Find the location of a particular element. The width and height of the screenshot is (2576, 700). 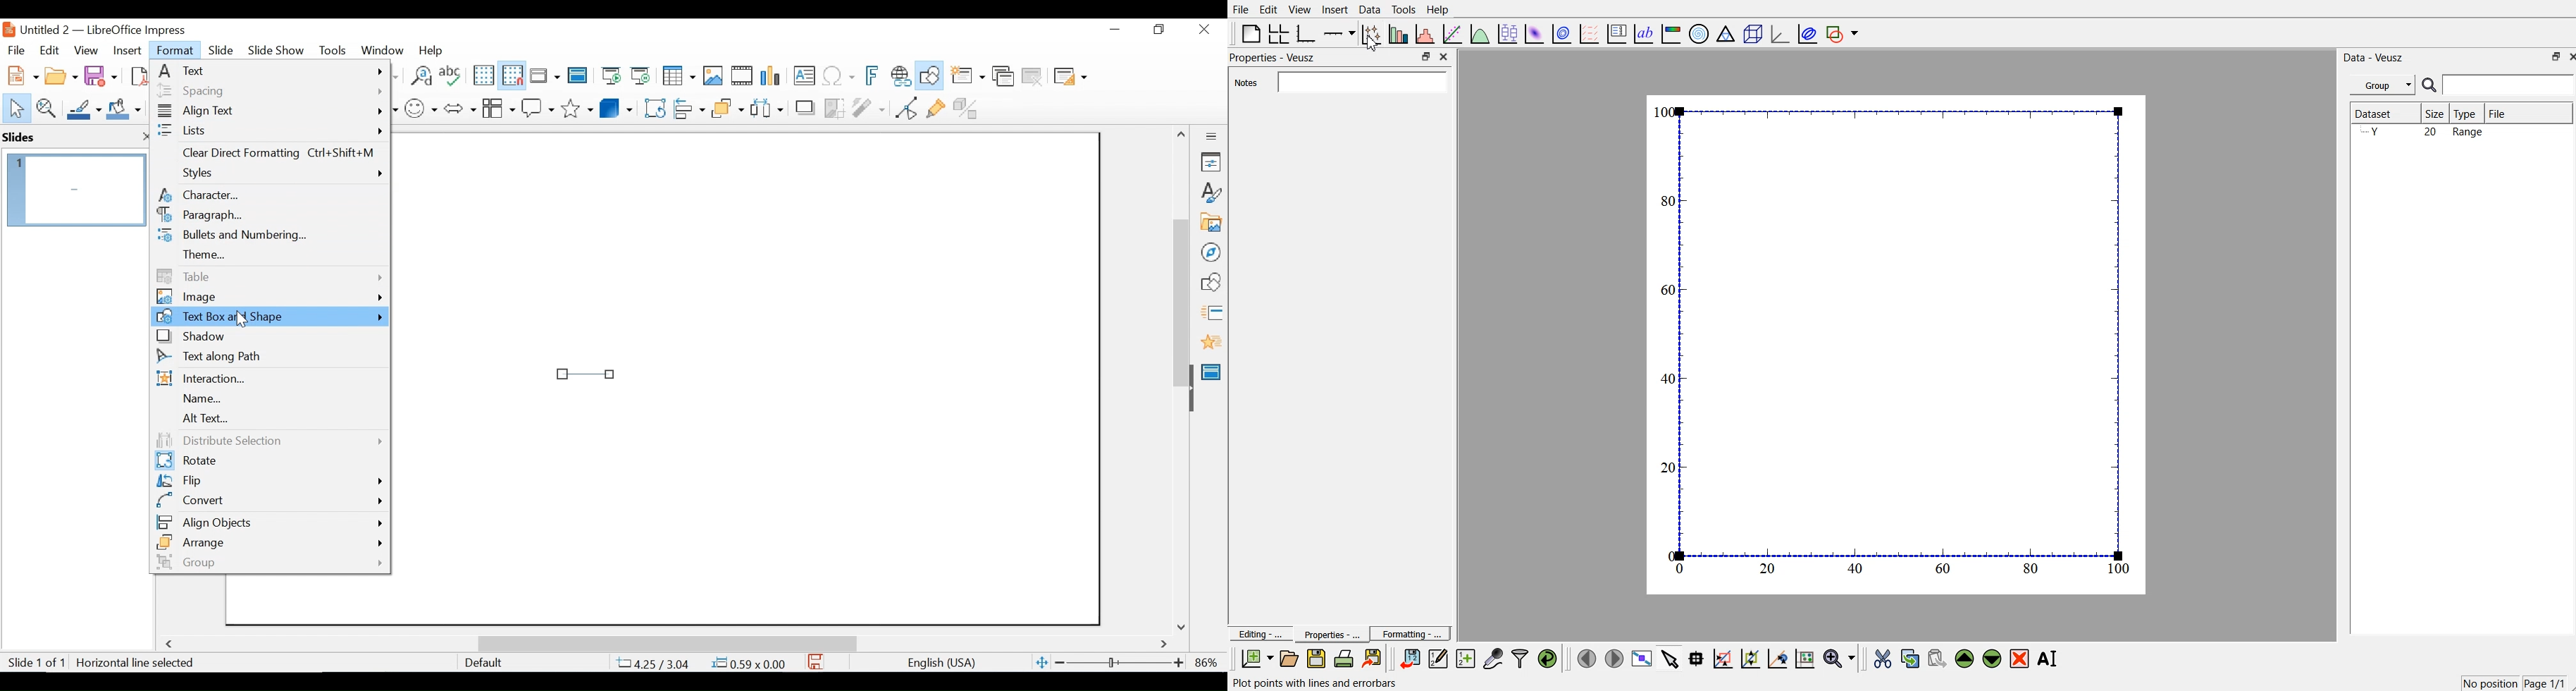

Flip is located at coordinates (268, 482).